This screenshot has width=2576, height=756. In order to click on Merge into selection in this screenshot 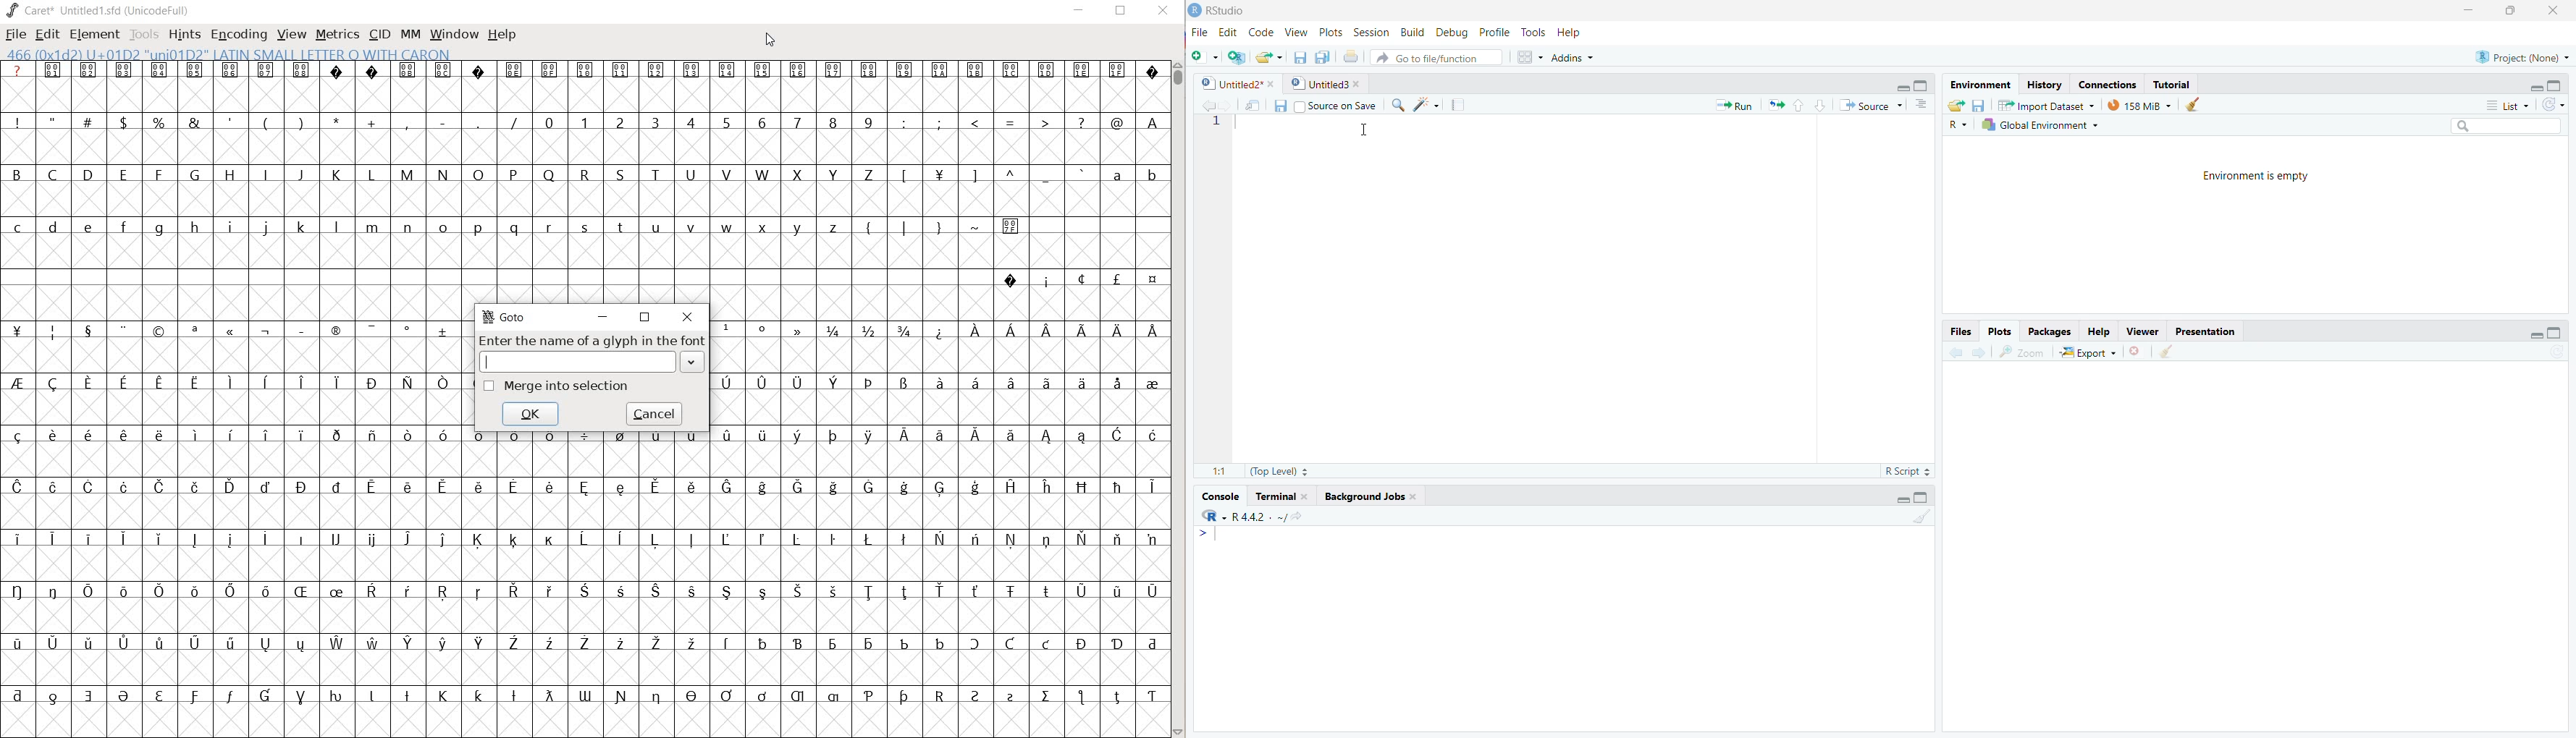, I will do `click(557, 386)`.